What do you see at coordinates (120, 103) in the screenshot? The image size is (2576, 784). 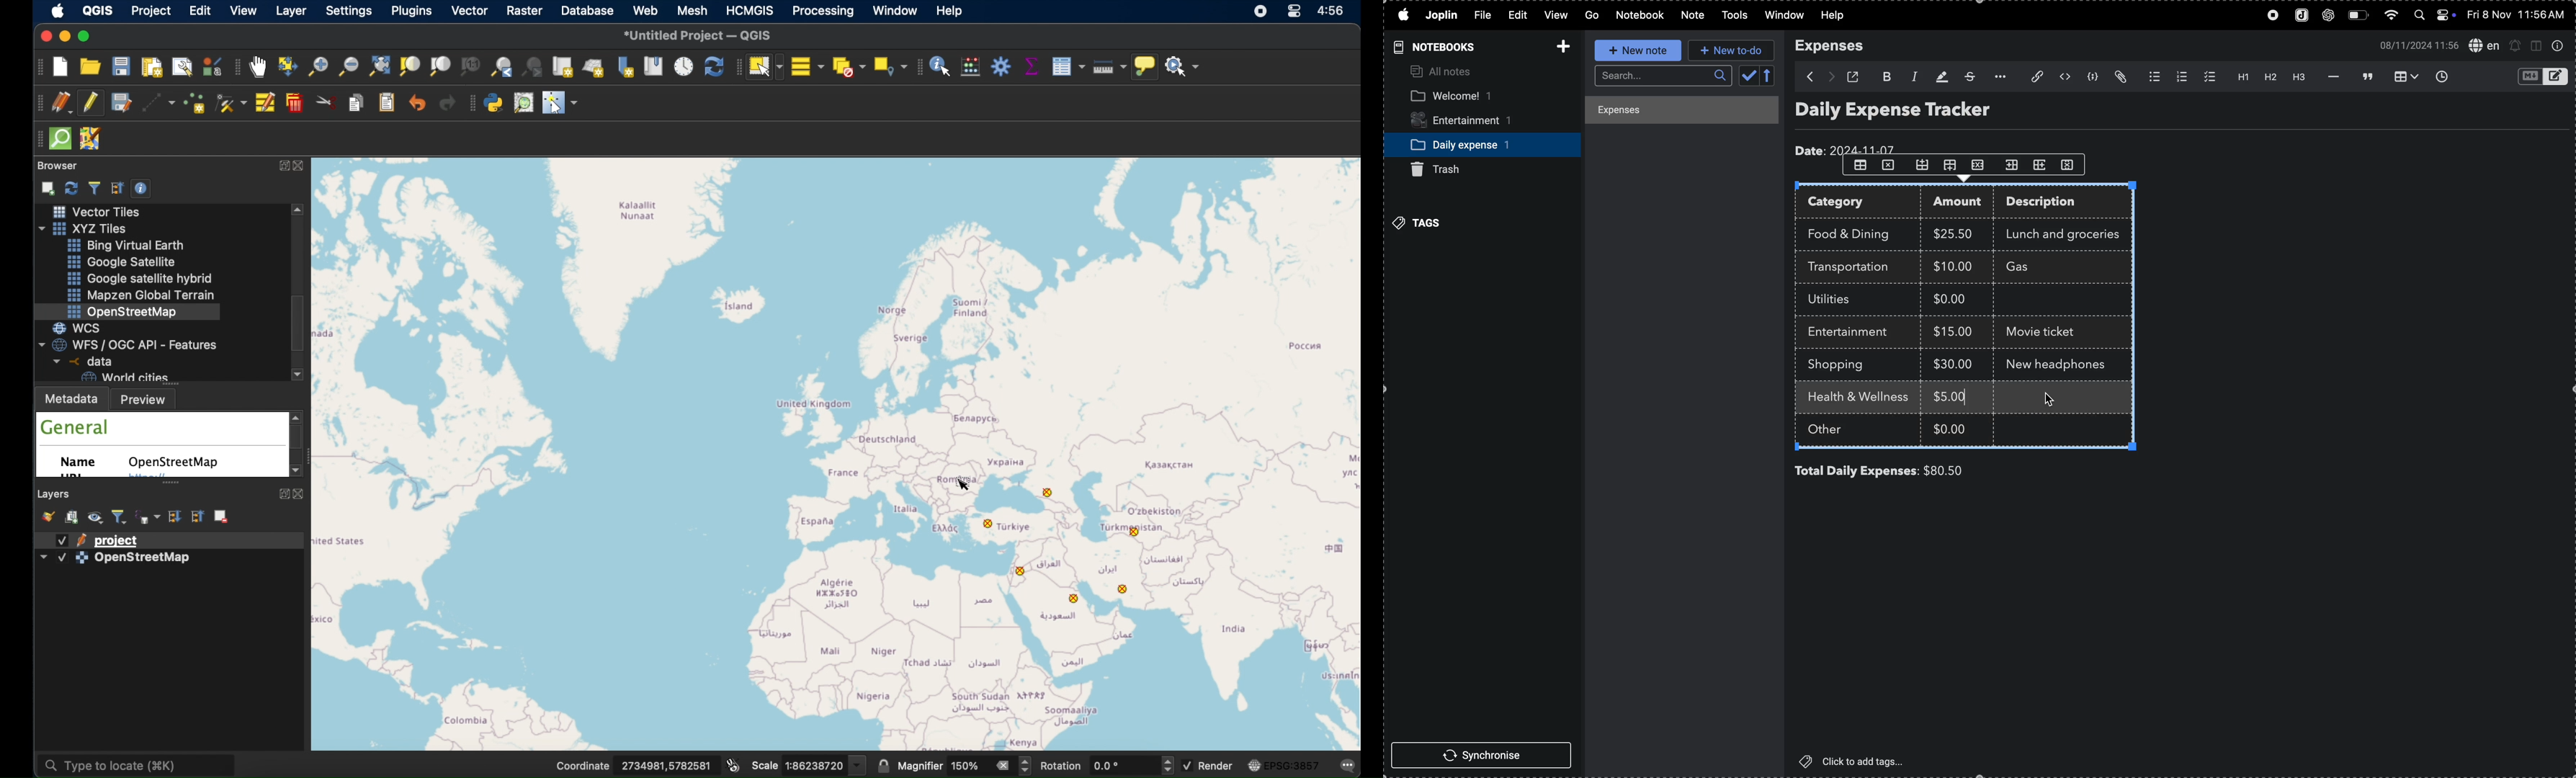 I see `save project` at bounding box center [120, 103].